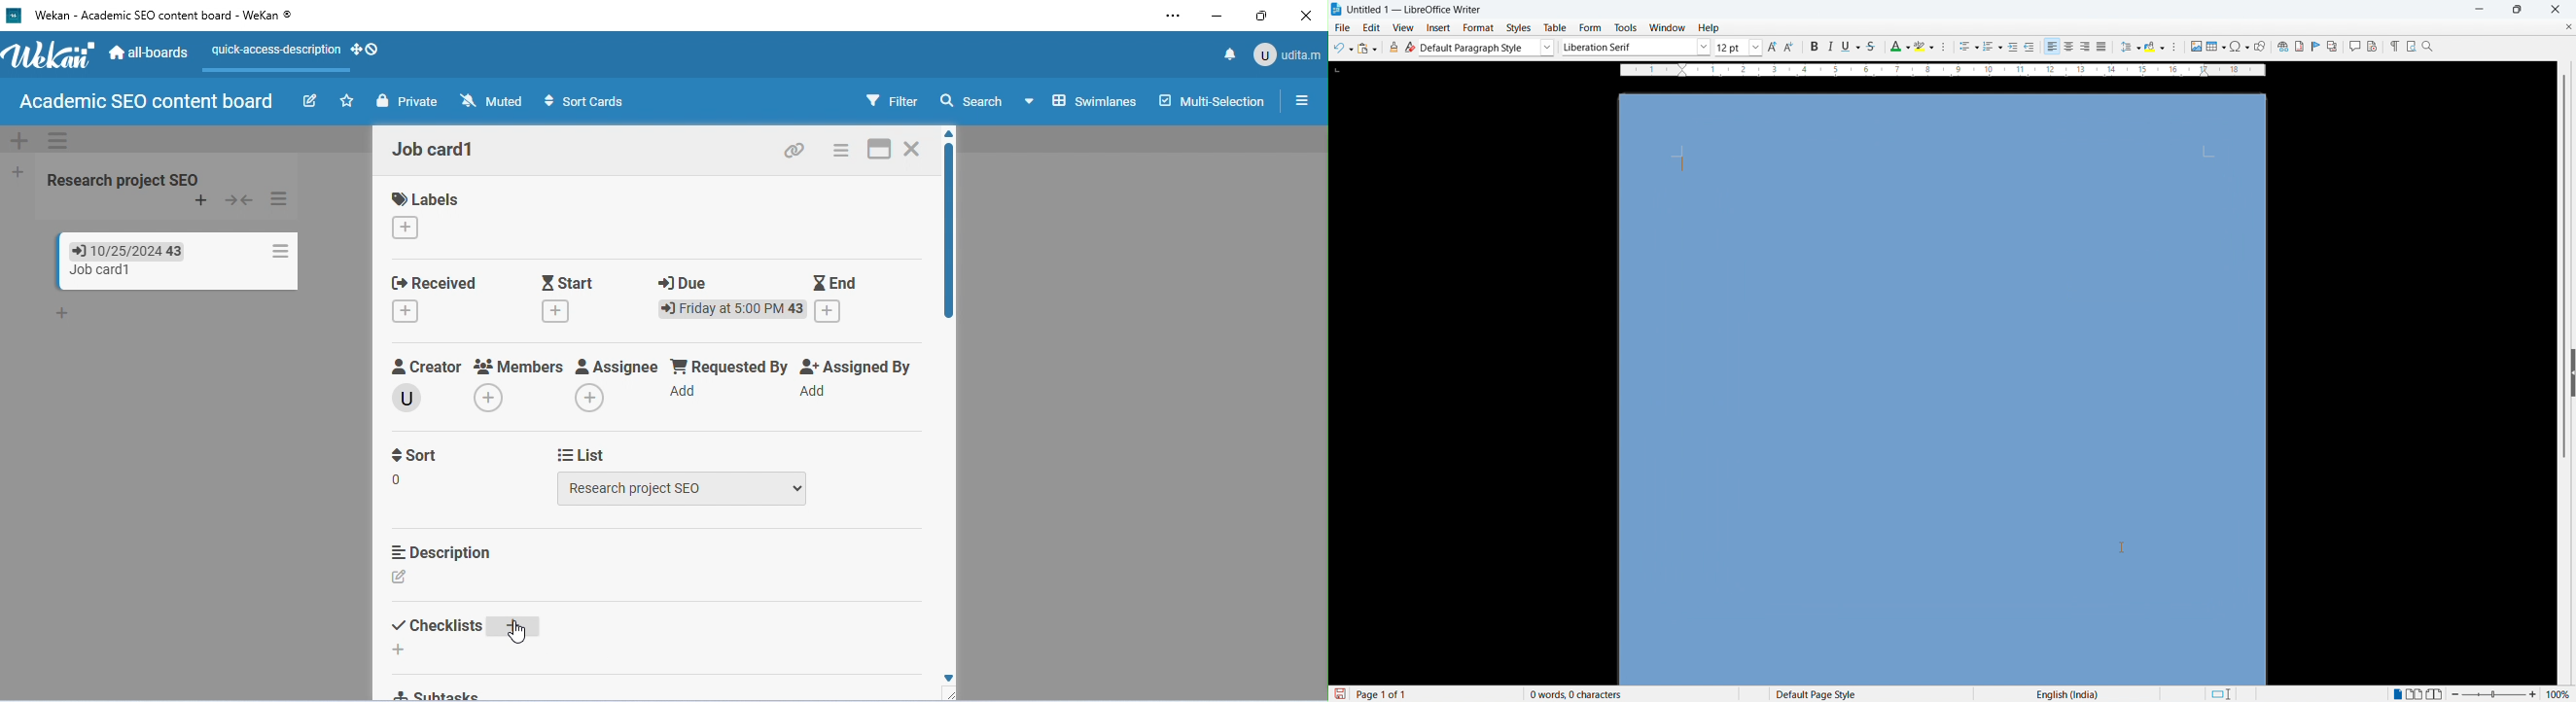 The image size is (2576, 728). Describe the element at coordinates (1557, 28) in the screenshot. I see `Table ` at that location.